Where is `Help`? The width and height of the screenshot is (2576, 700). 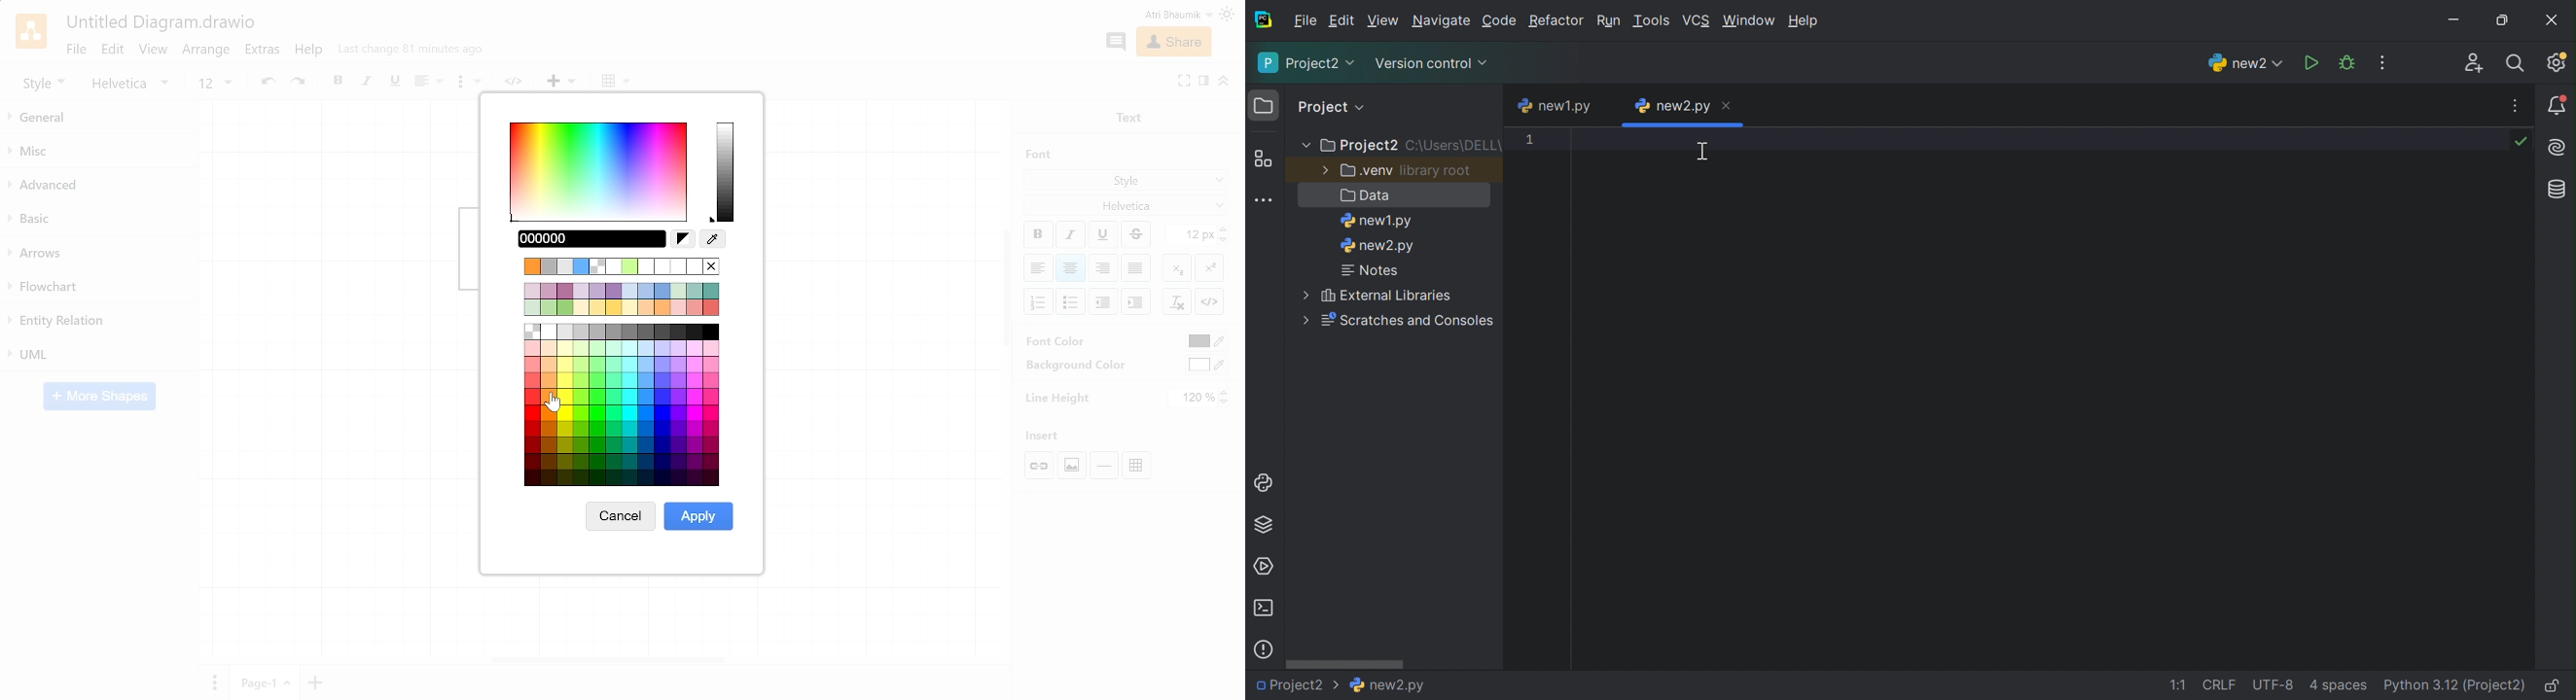
Help is located at coordinates (310, 52).